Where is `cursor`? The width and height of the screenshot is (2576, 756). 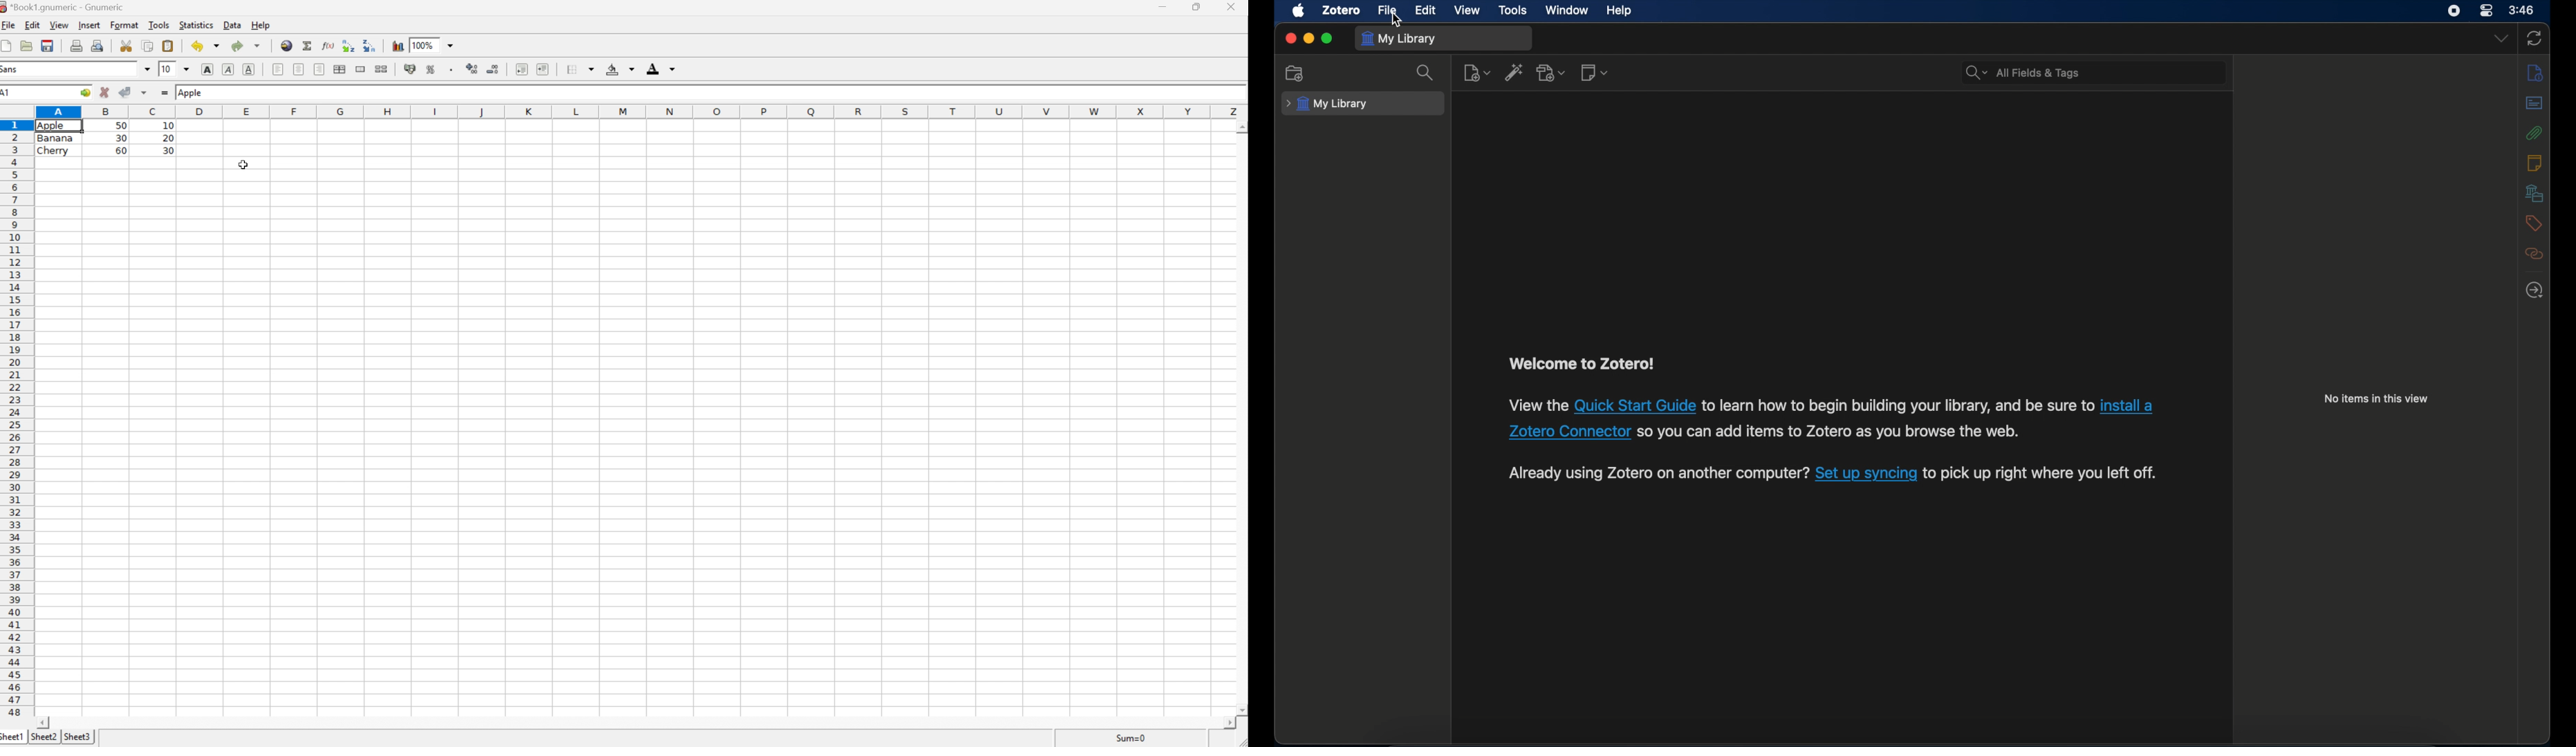 cursor is located at coordinates (246, 164).